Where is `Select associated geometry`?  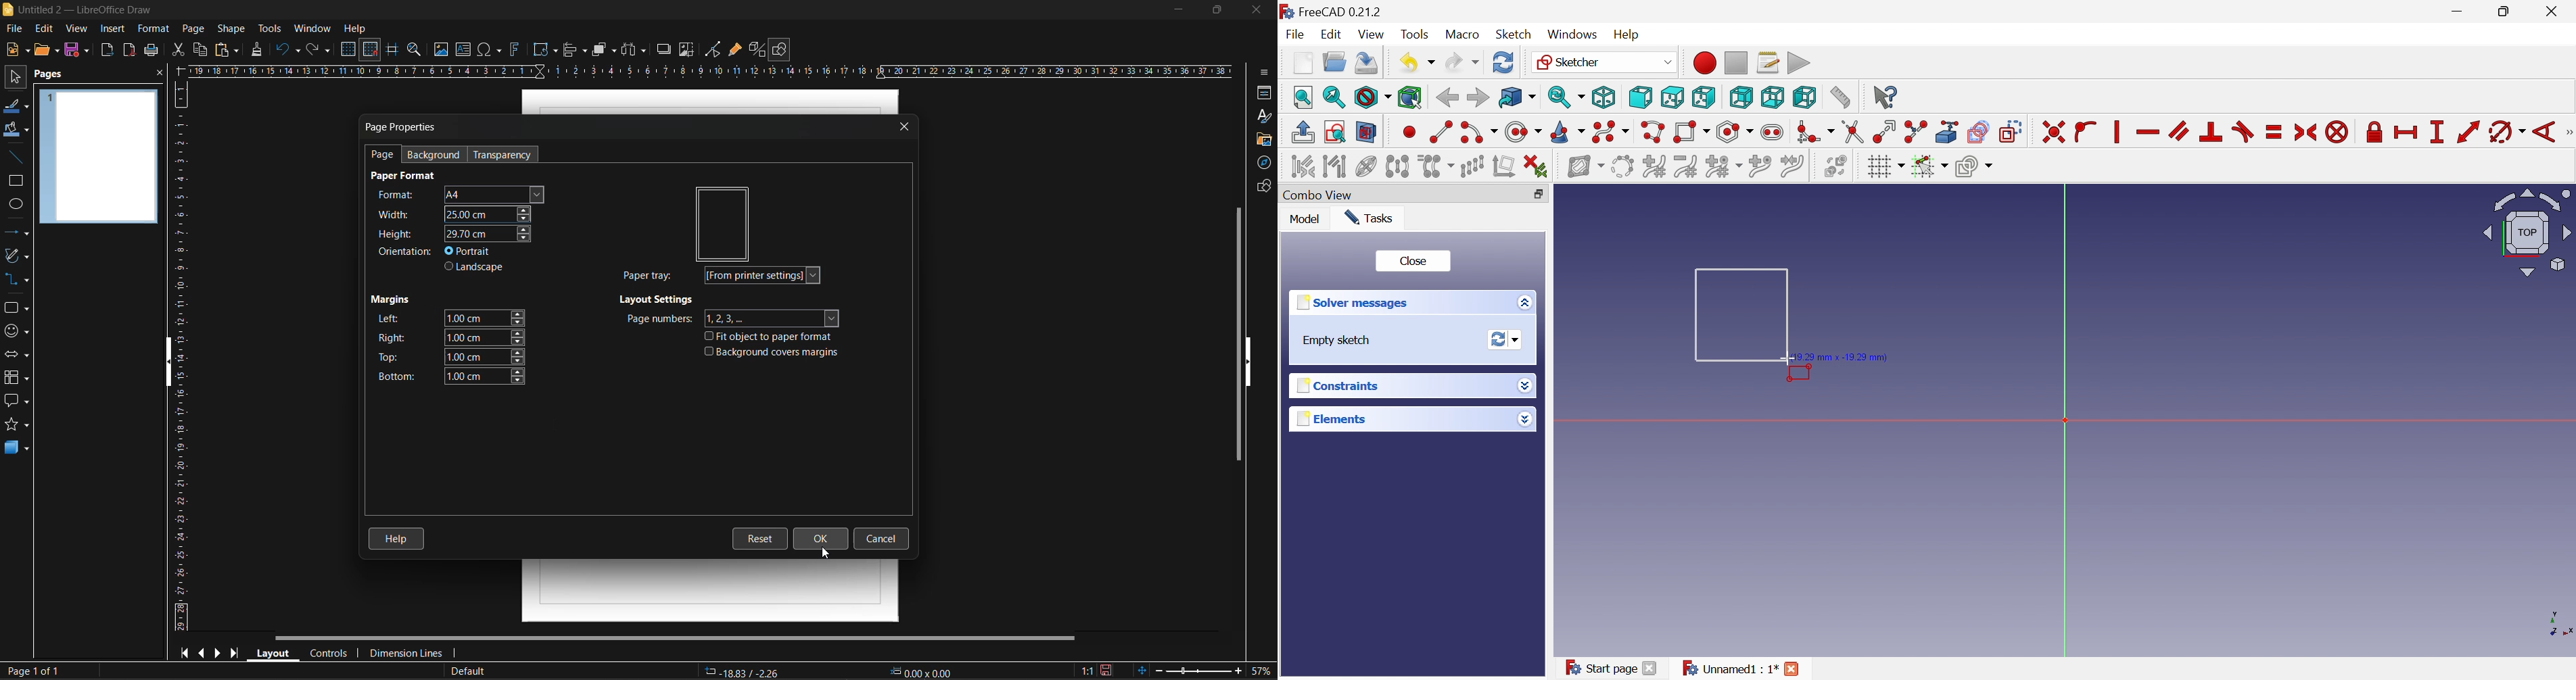
Select associated geometry is located at coordinates (1336, 168).